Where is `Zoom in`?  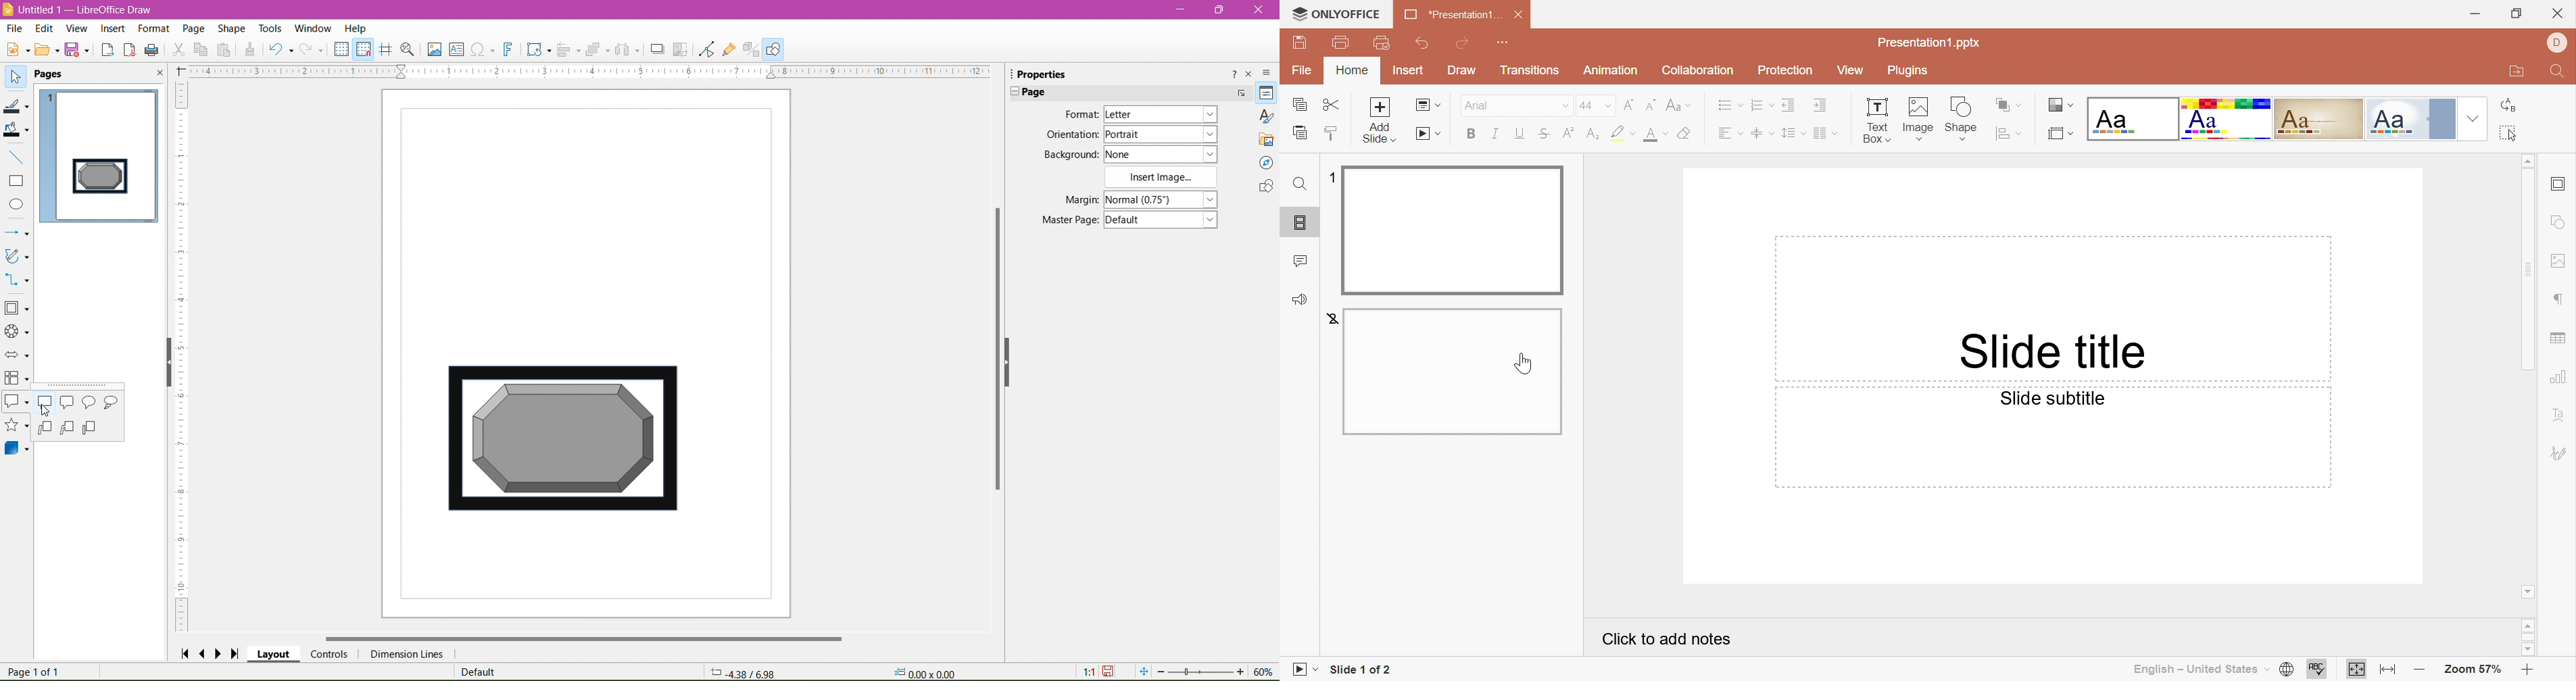
Zoom in is located at coordinates (2525, 670).